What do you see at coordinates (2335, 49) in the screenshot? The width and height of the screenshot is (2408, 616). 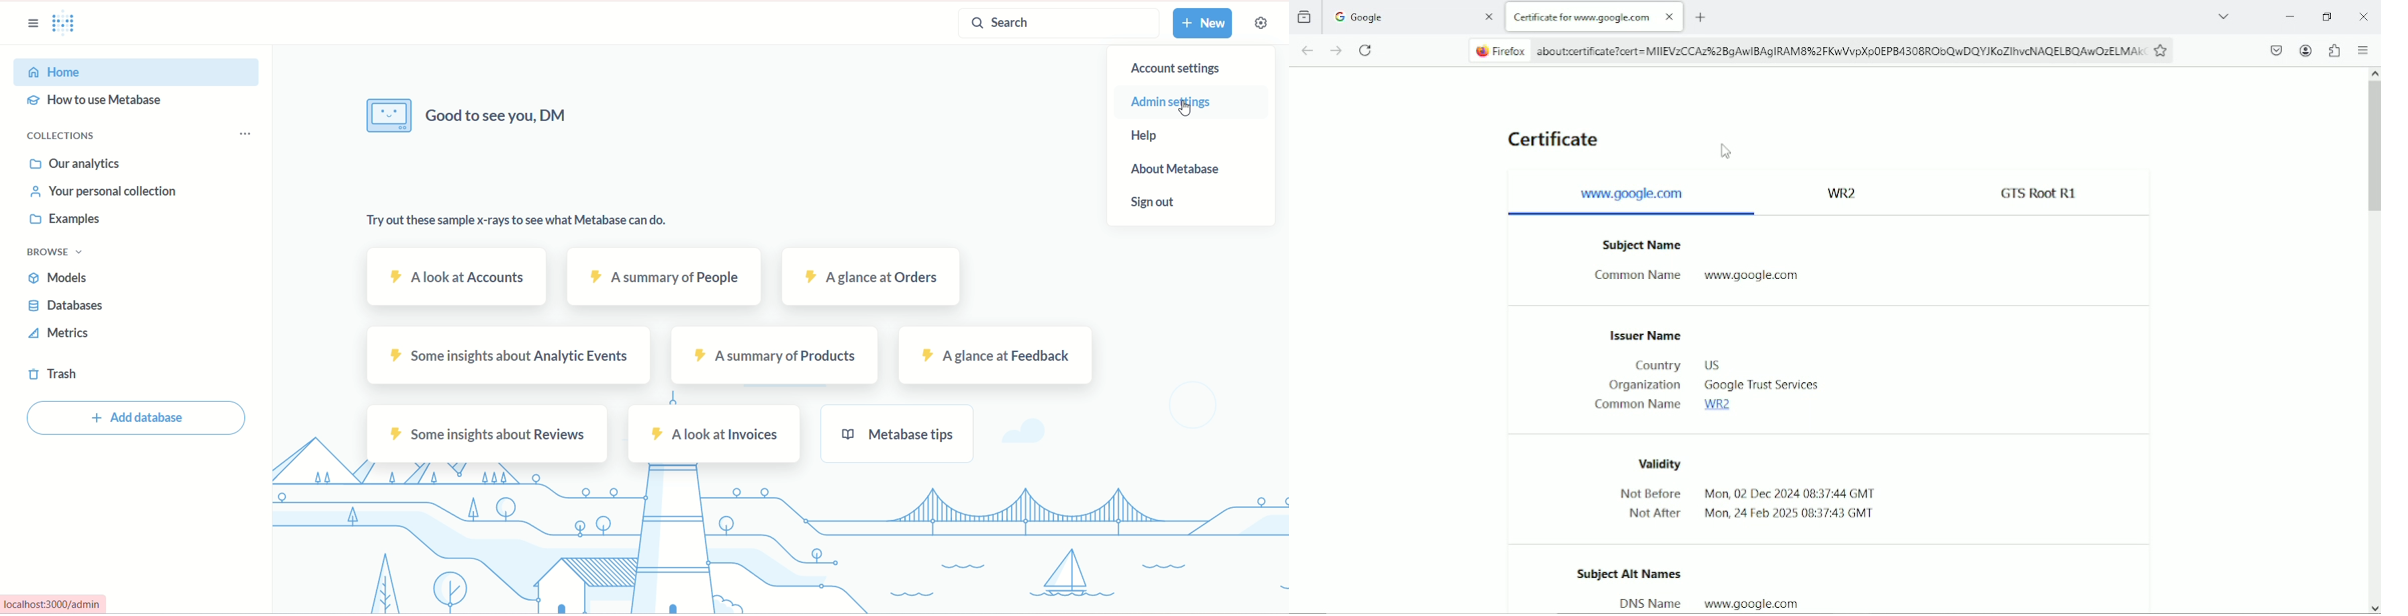 I see `extensions` at bounding box center [2335, 49].